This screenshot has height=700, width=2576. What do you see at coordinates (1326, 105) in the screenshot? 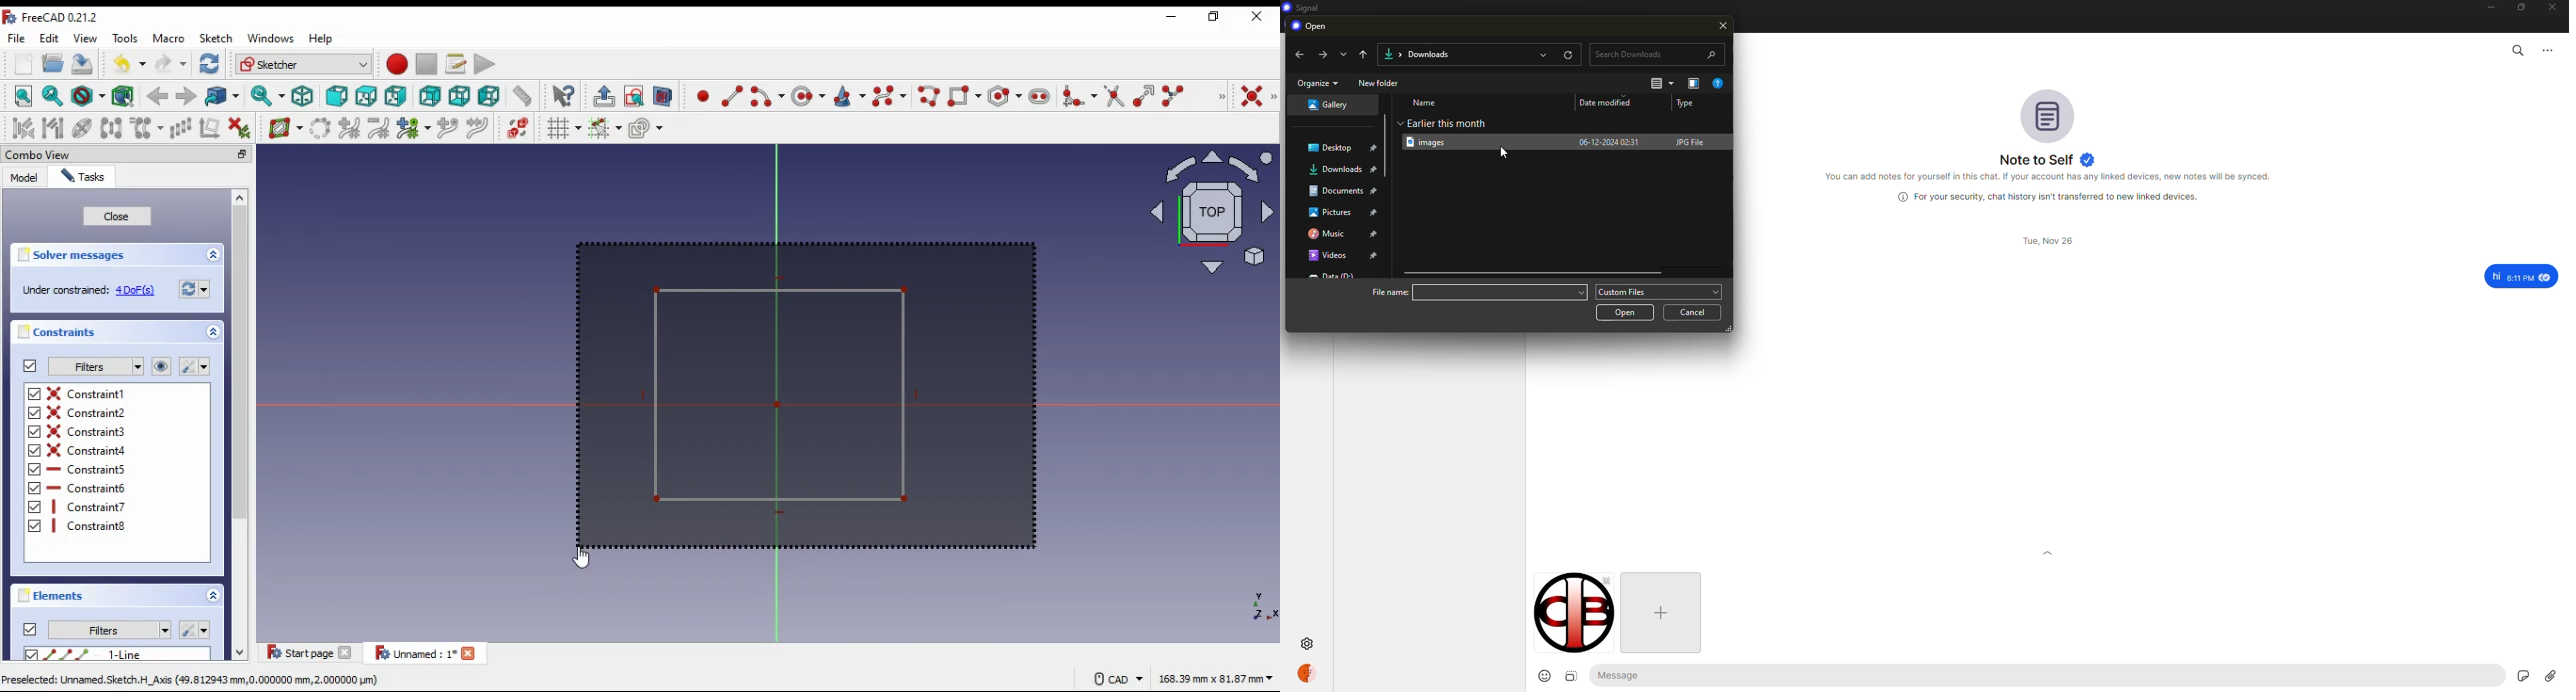
I see `location` at bounding box center [1326, 105].